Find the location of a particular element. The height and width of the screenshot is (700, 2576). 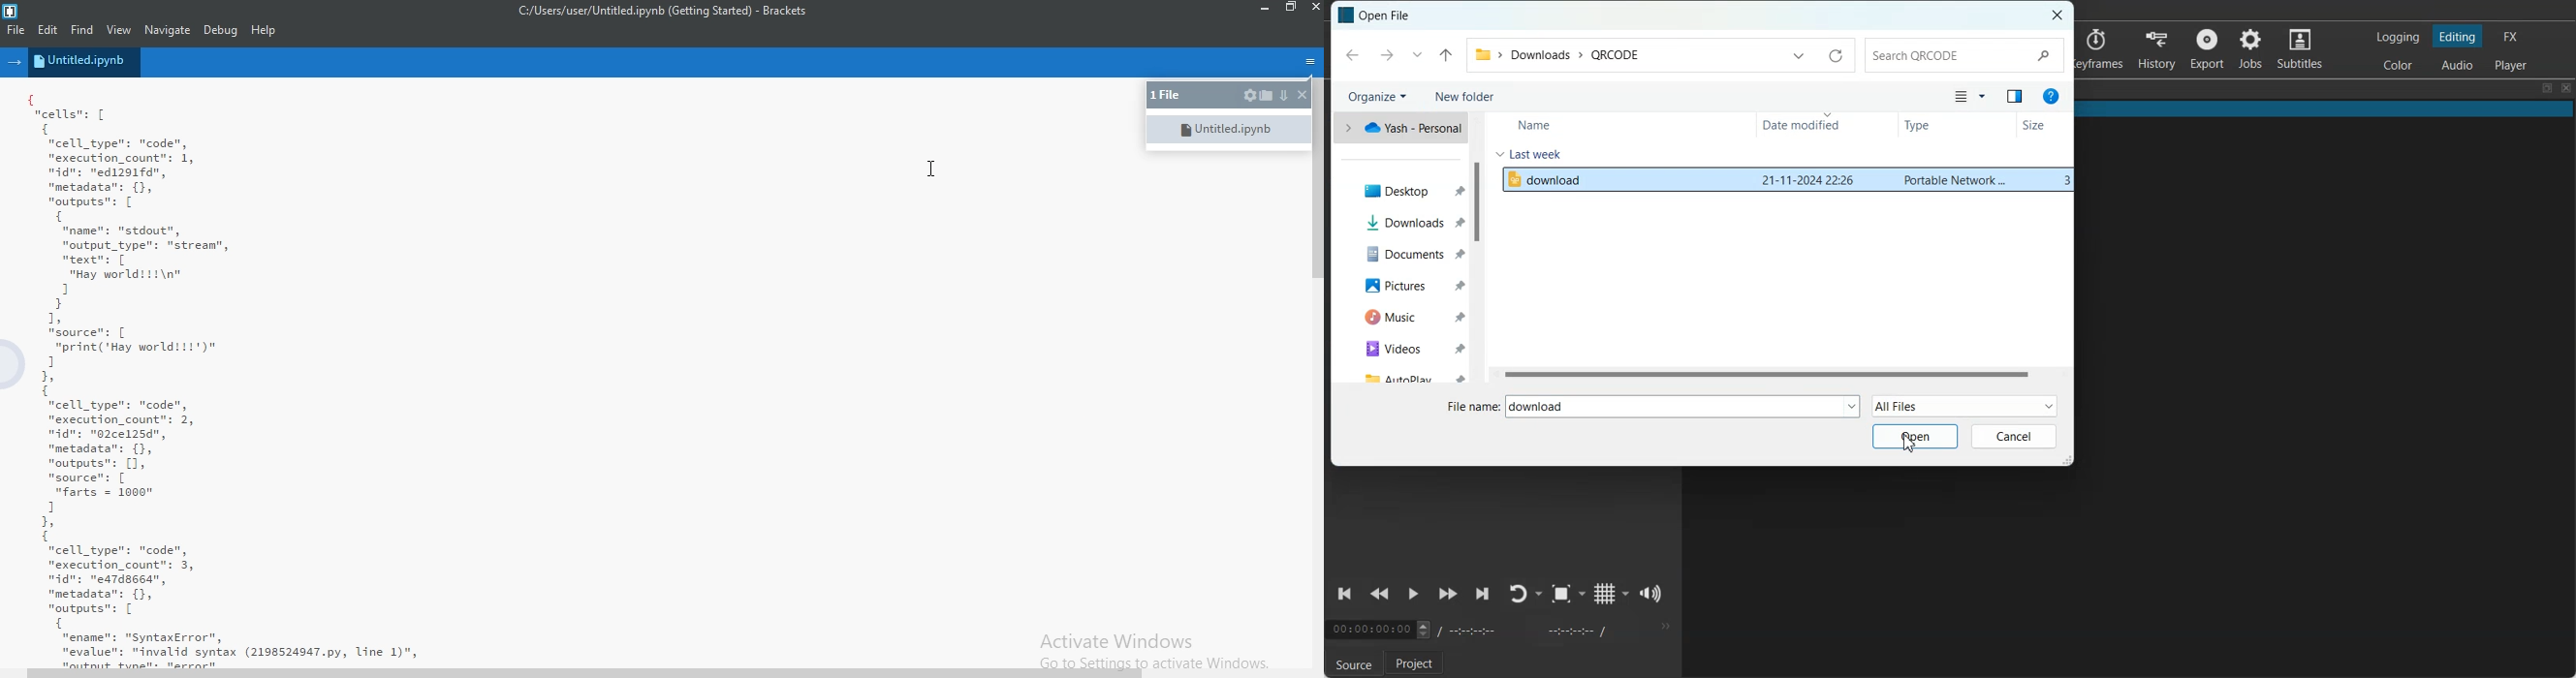

Yash-Personal One drive is located at coordinates (1397, 129).